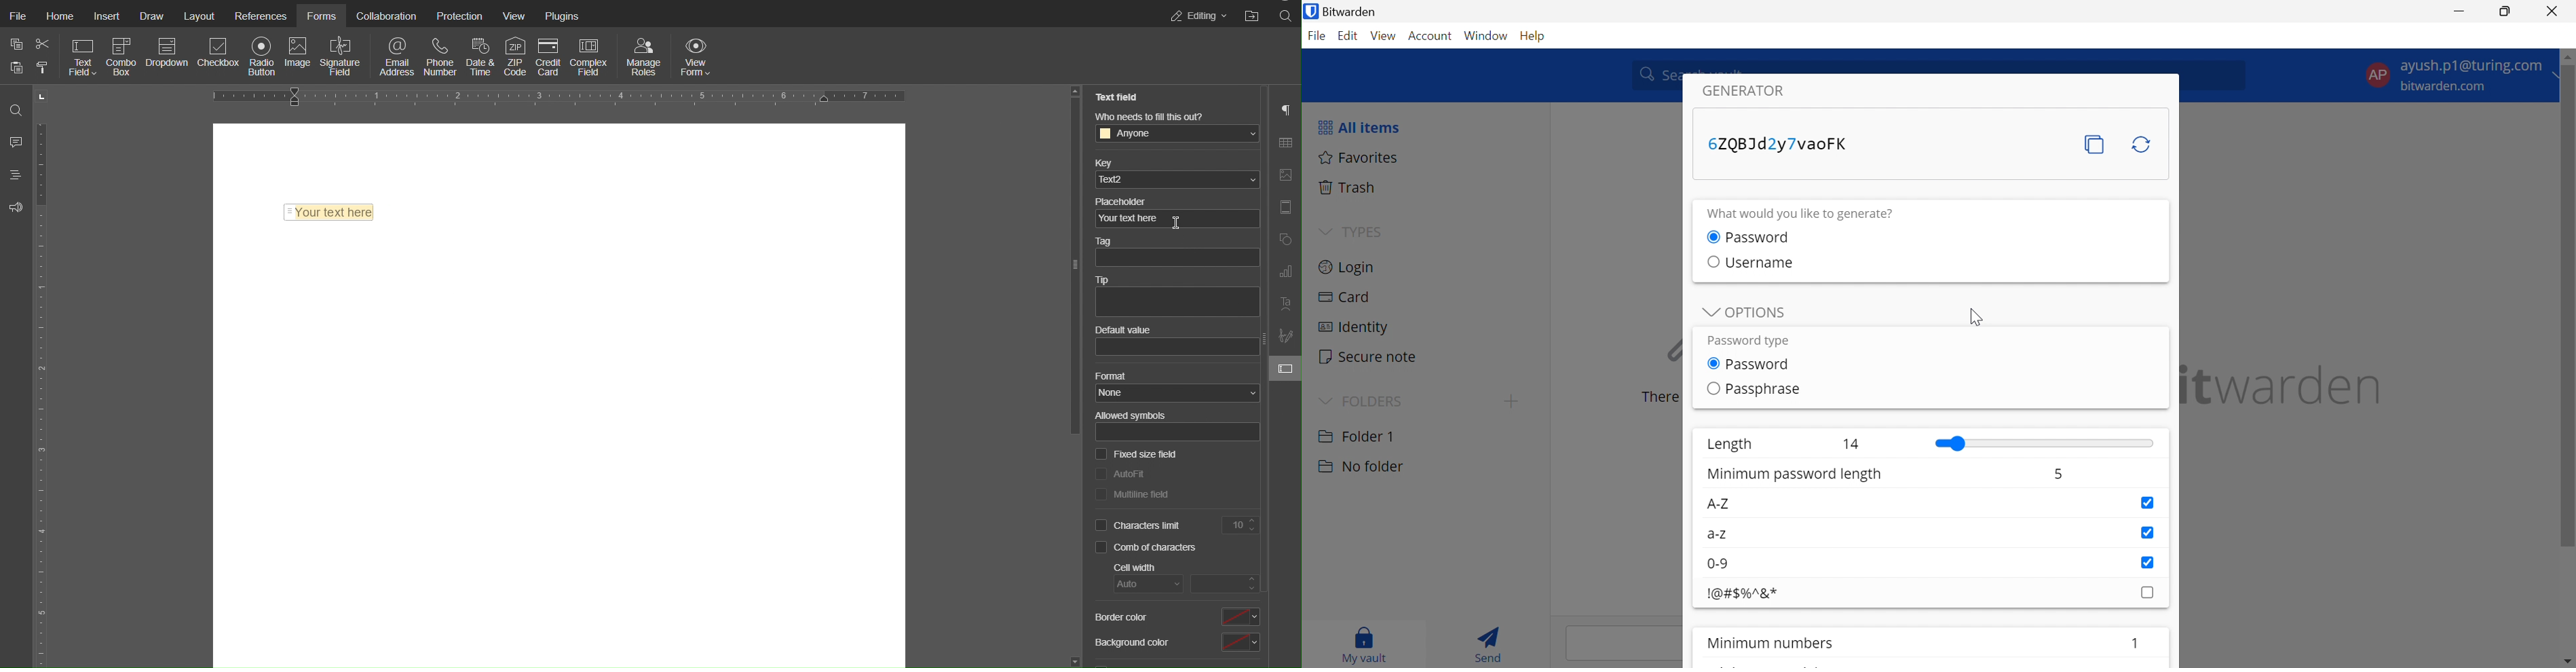 Image resolution: width=2576 pixels, height=672 pixels. What do you see at coordinates (1183, 578) in the screenshot?
I see `Cell width` at bounding box center [1183, 578].